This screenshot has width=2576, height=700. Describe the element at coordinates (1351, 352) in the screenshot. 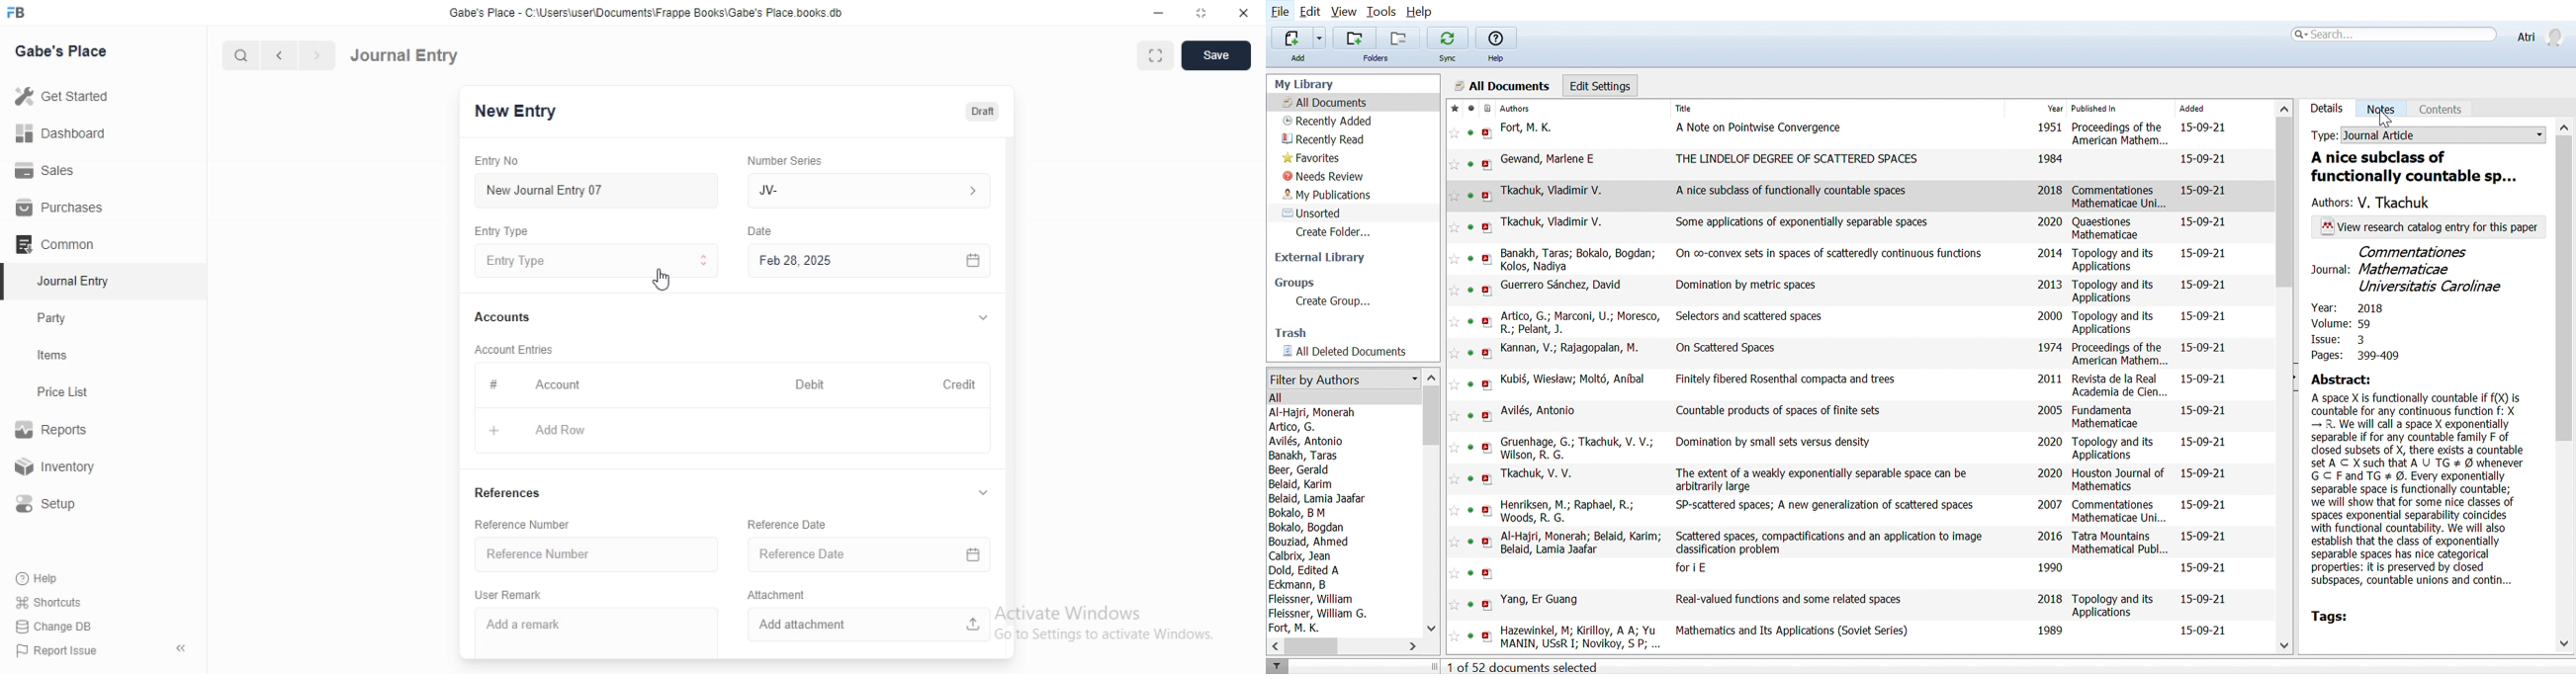

I see `All documents` at that location.